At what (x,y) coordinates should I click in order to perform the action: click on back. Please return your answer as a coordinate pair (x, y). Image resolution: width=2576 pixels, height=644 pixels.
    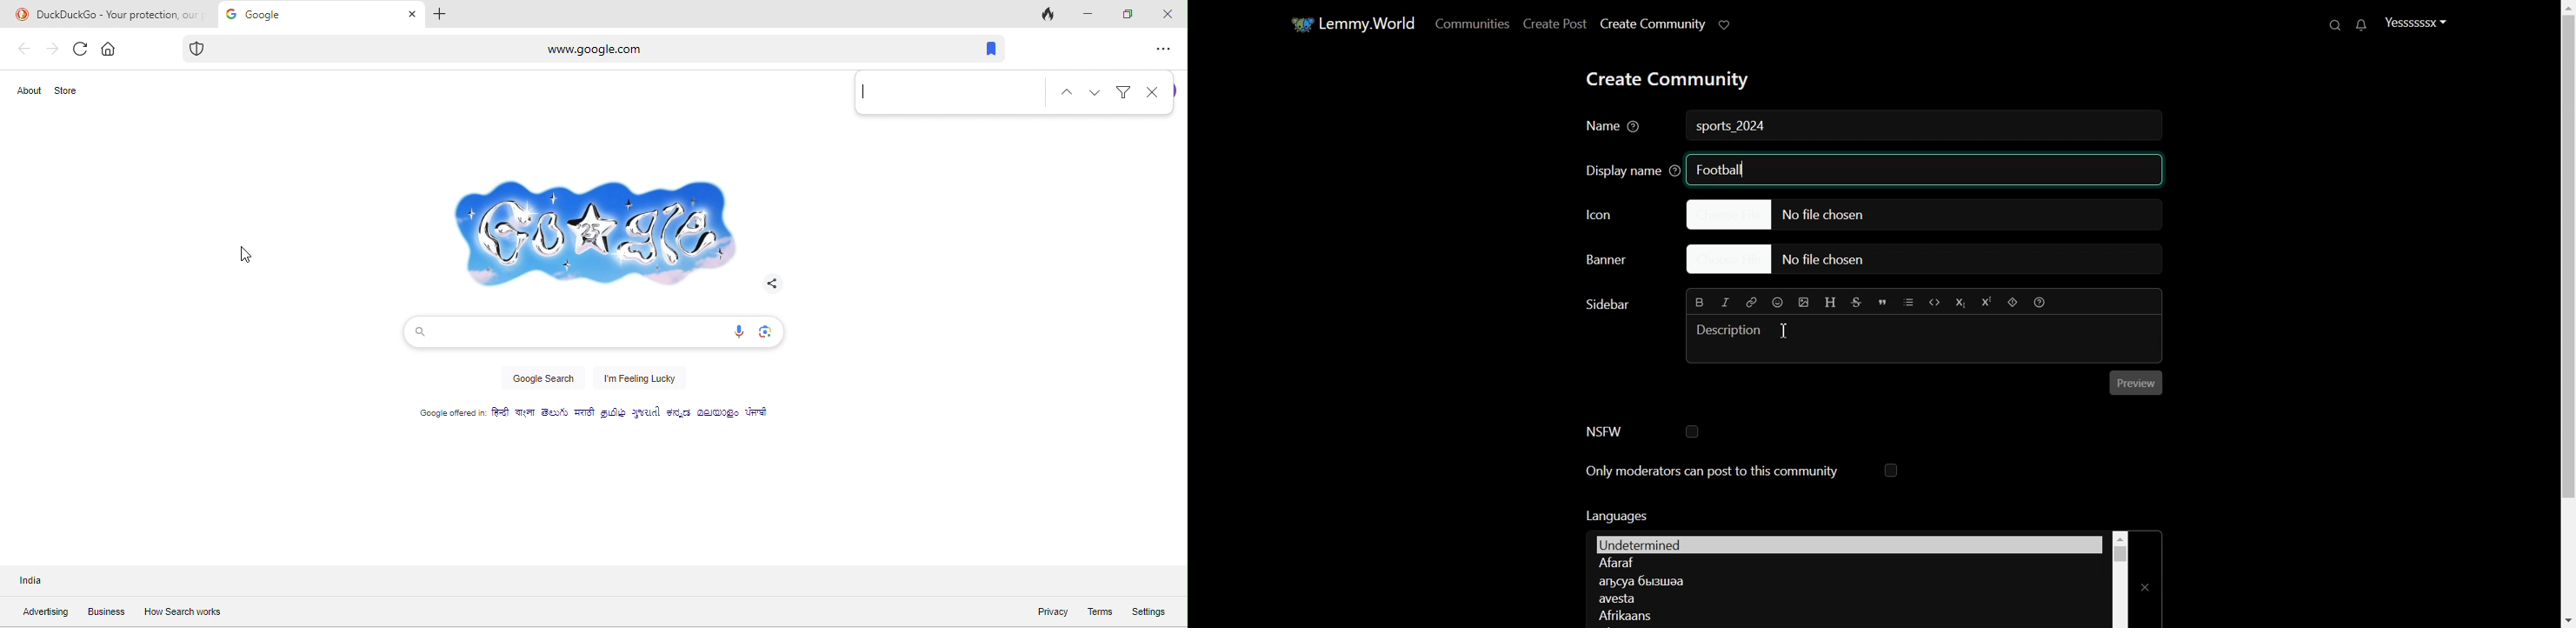
    Looking at the image, I should click on (24, 49).